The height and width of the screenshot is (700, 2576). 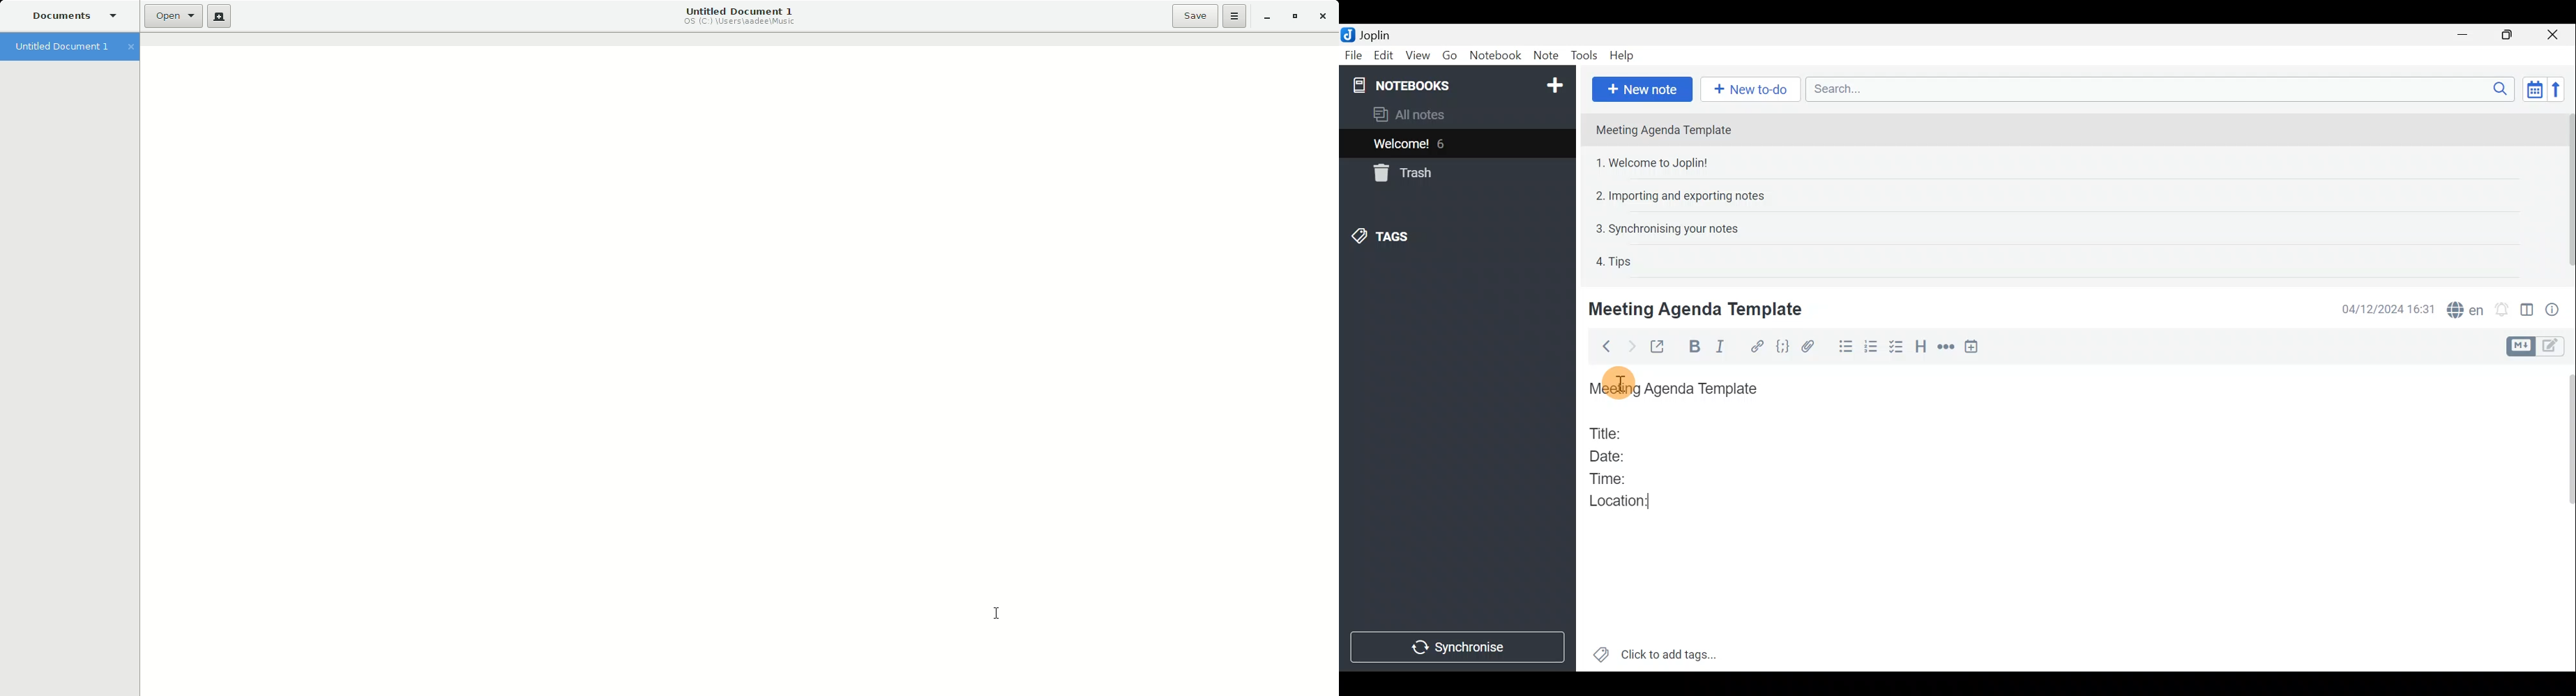 I want to click on Toggle sort order, so click(x=2532, y=88).